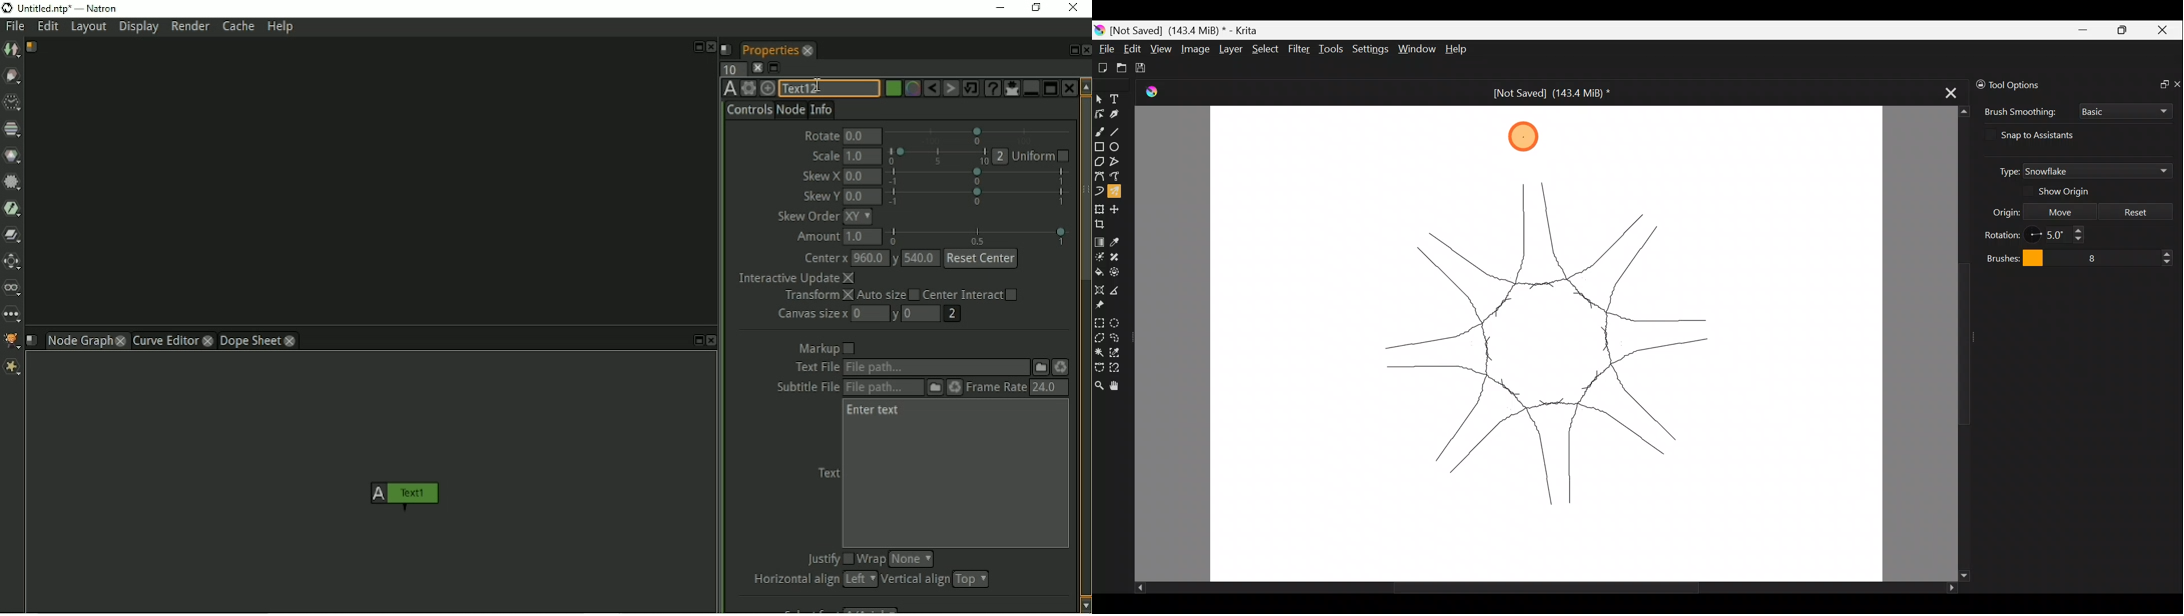 This screenshot has width=2184, height=616. What do you see at coordinates (1229, 49) in the screenshot?
I see `Layer` at bounding box center [1229, 49].